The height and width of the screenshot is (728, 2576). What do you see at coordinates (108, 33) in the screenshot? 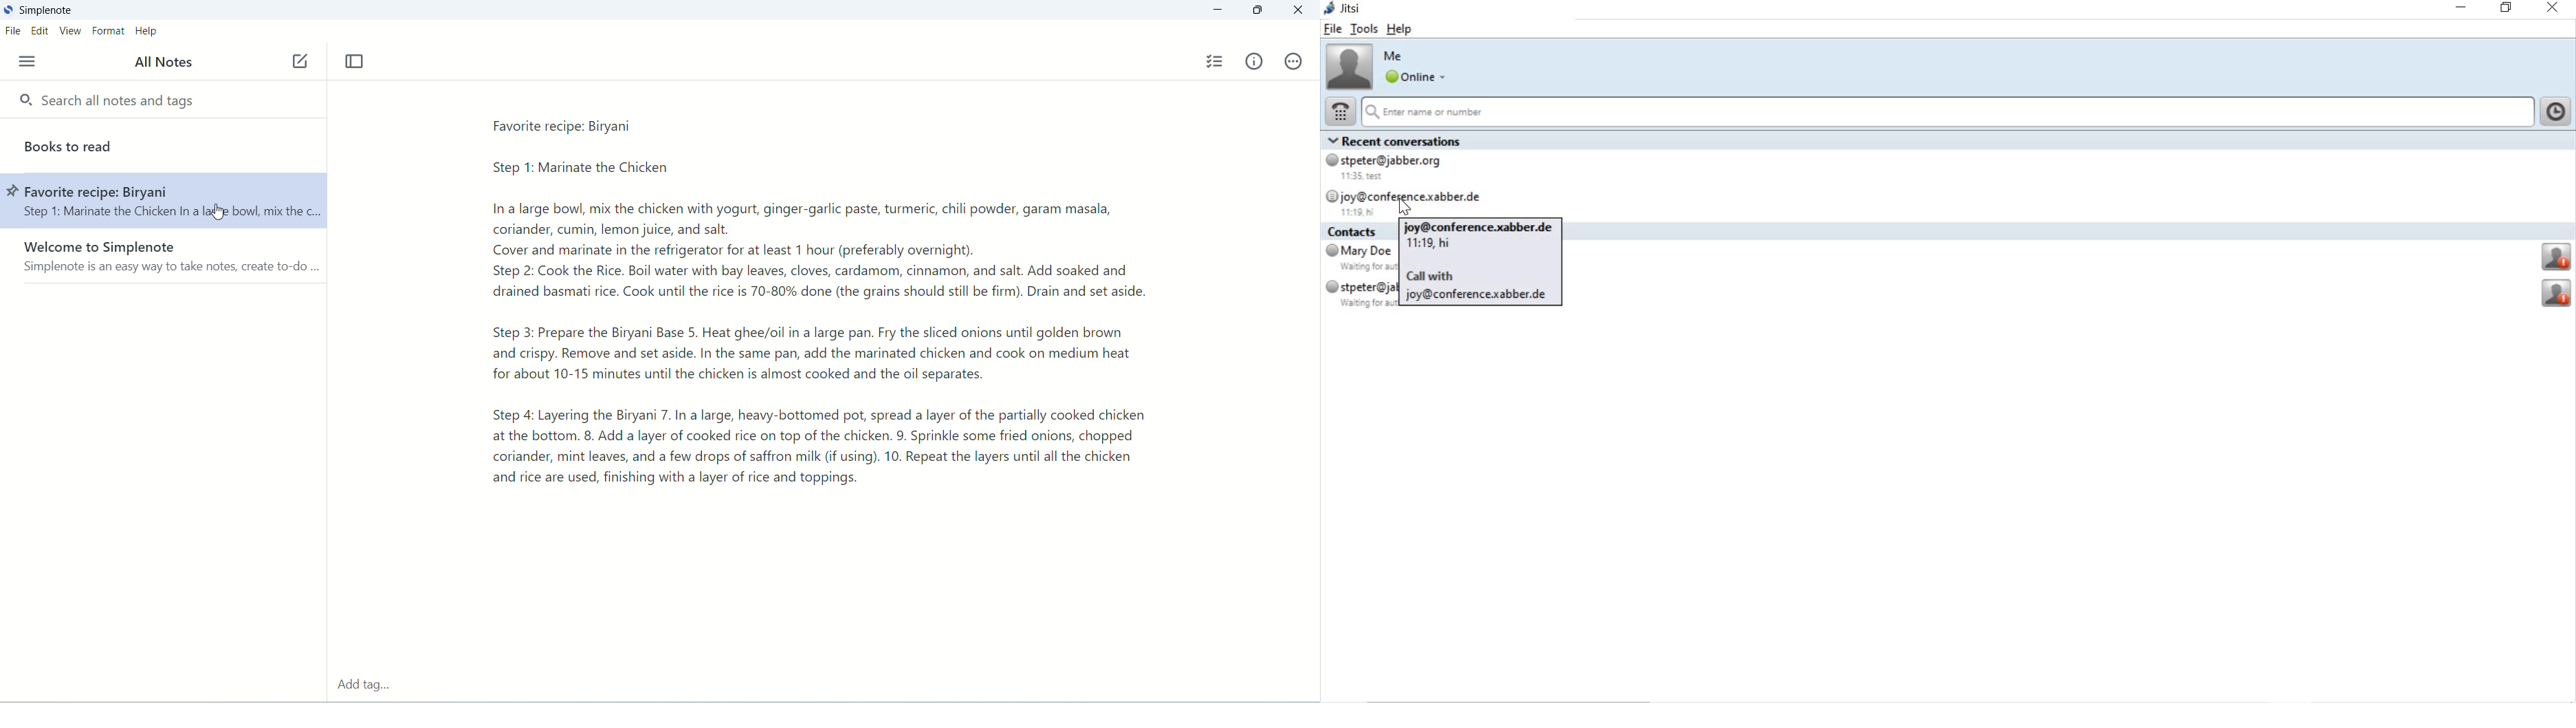
I see `format` at bounding box center [108, 33].